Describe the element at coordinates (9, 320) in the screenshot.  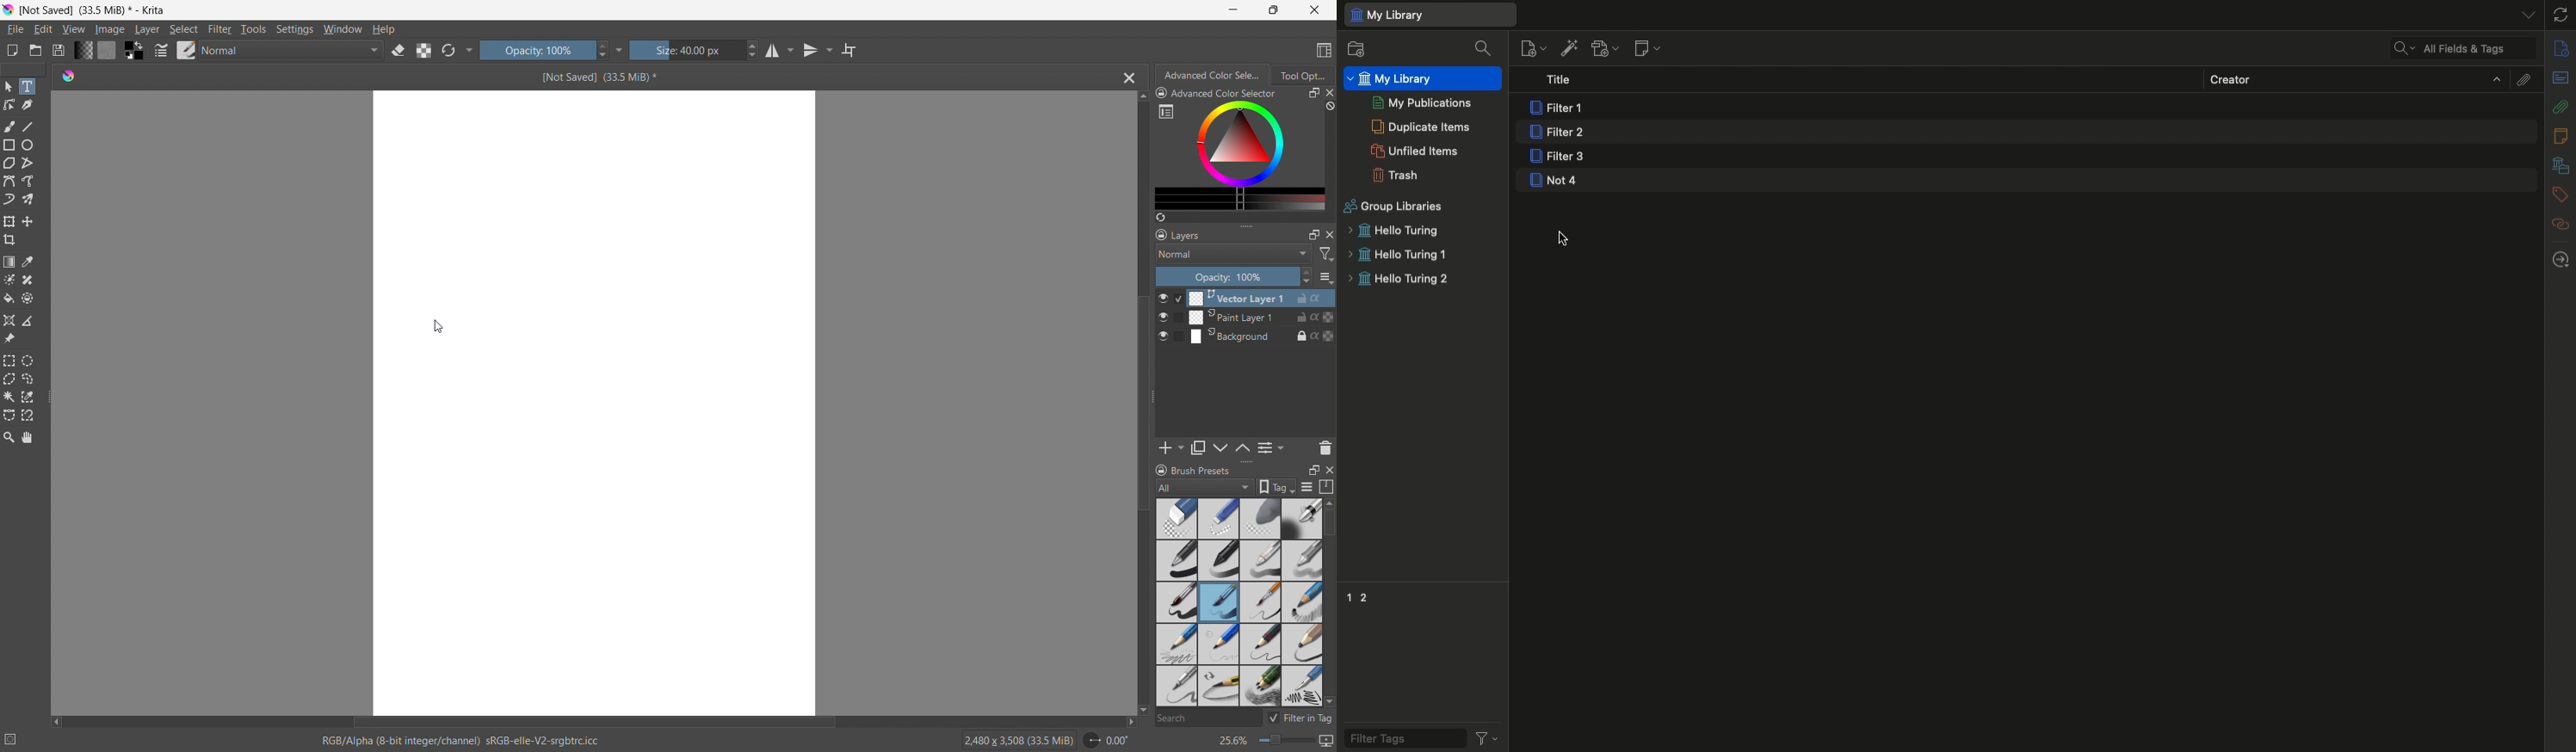
I see `assistant tool` at that location.